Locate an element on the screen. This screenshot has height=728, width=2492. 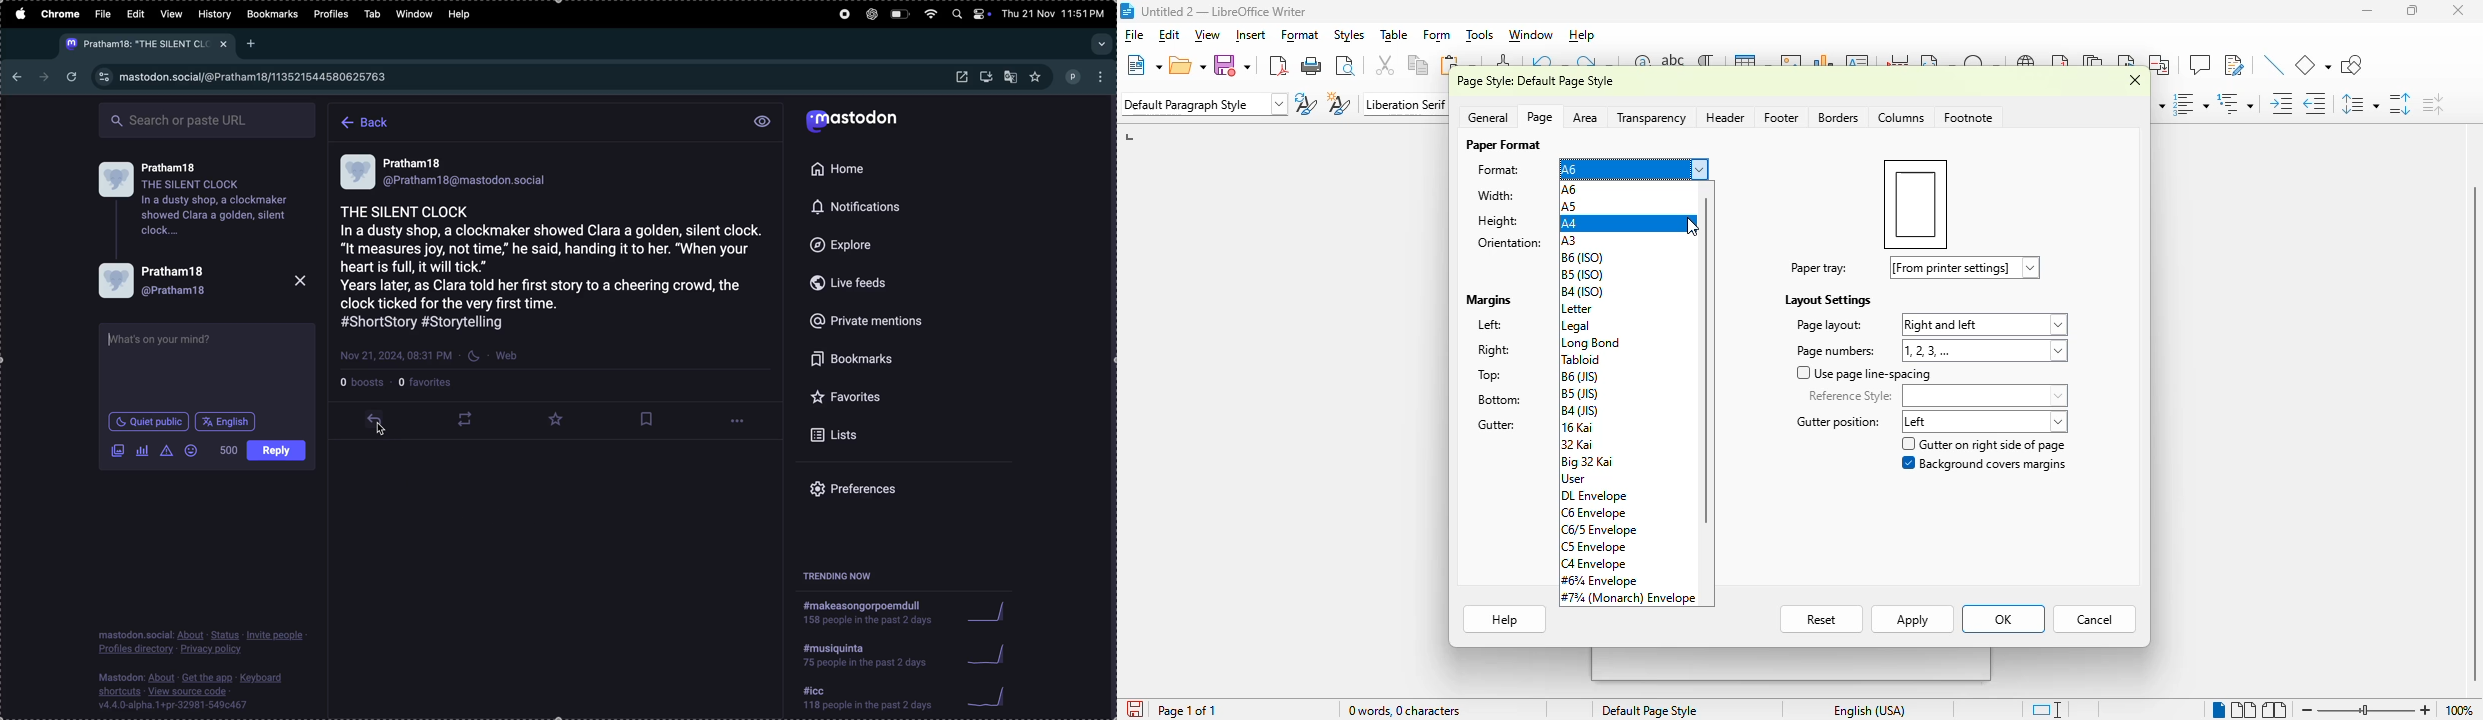
list is located at coordinates (878, 435).